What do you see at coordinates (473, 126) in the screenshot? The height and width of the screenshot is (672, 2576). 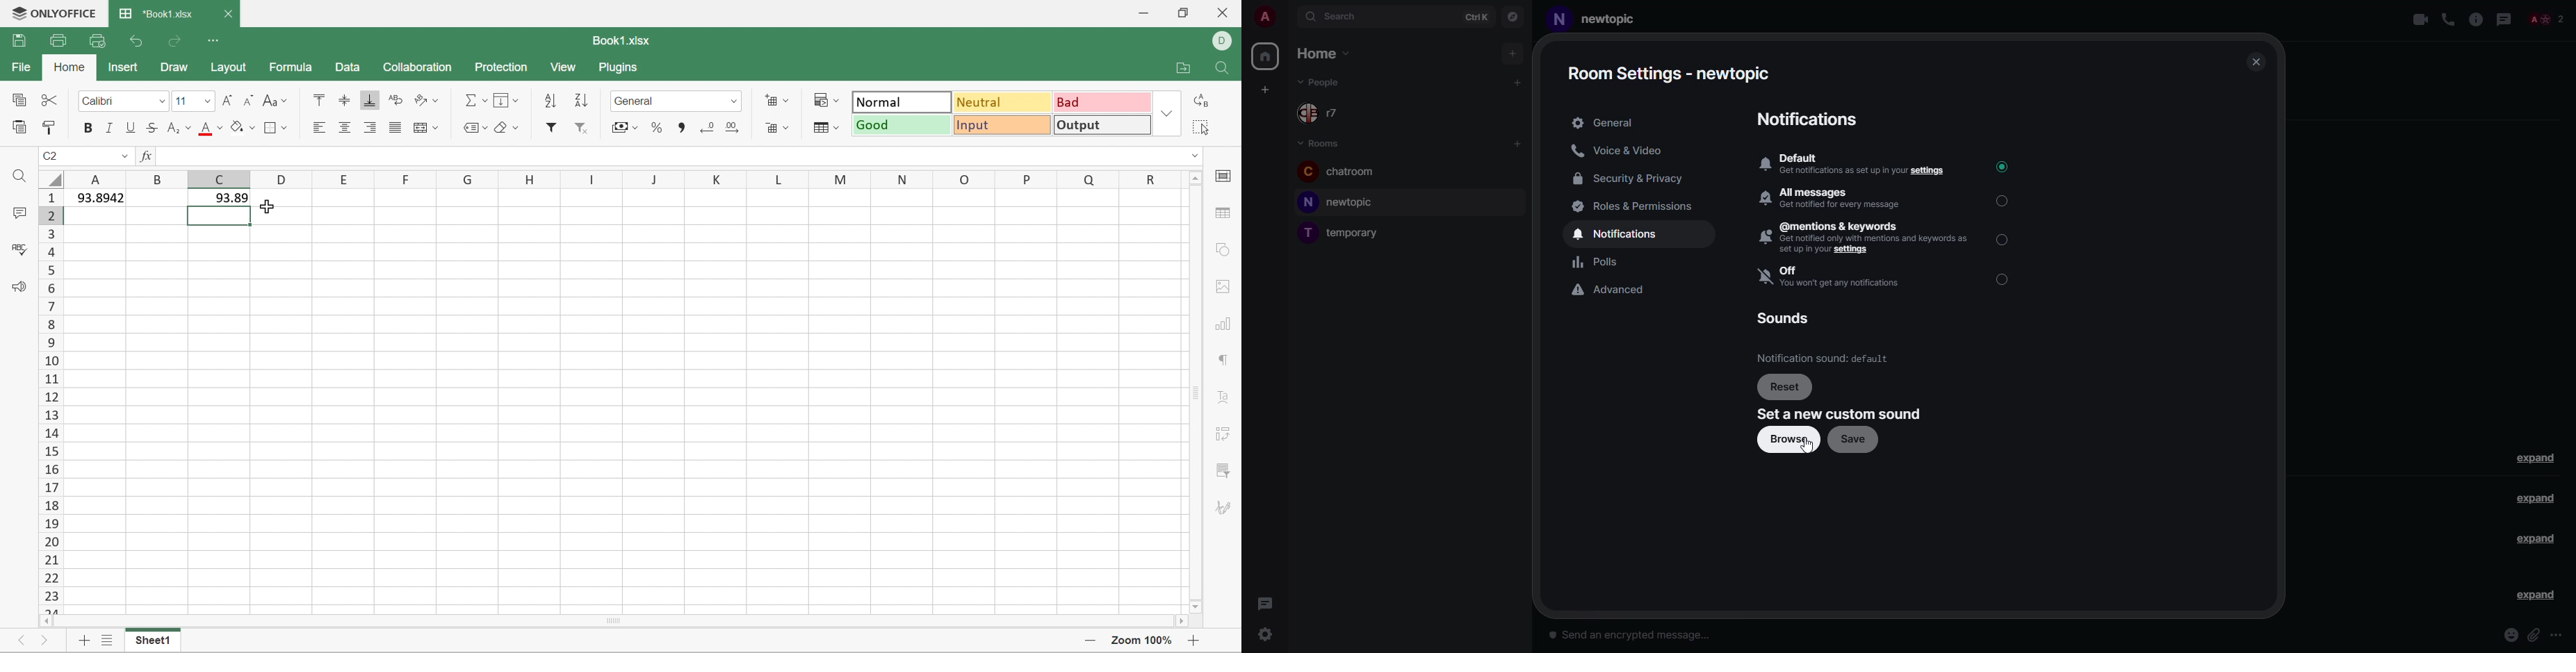 I see `Named ranges` at bounding box center [473, 126].